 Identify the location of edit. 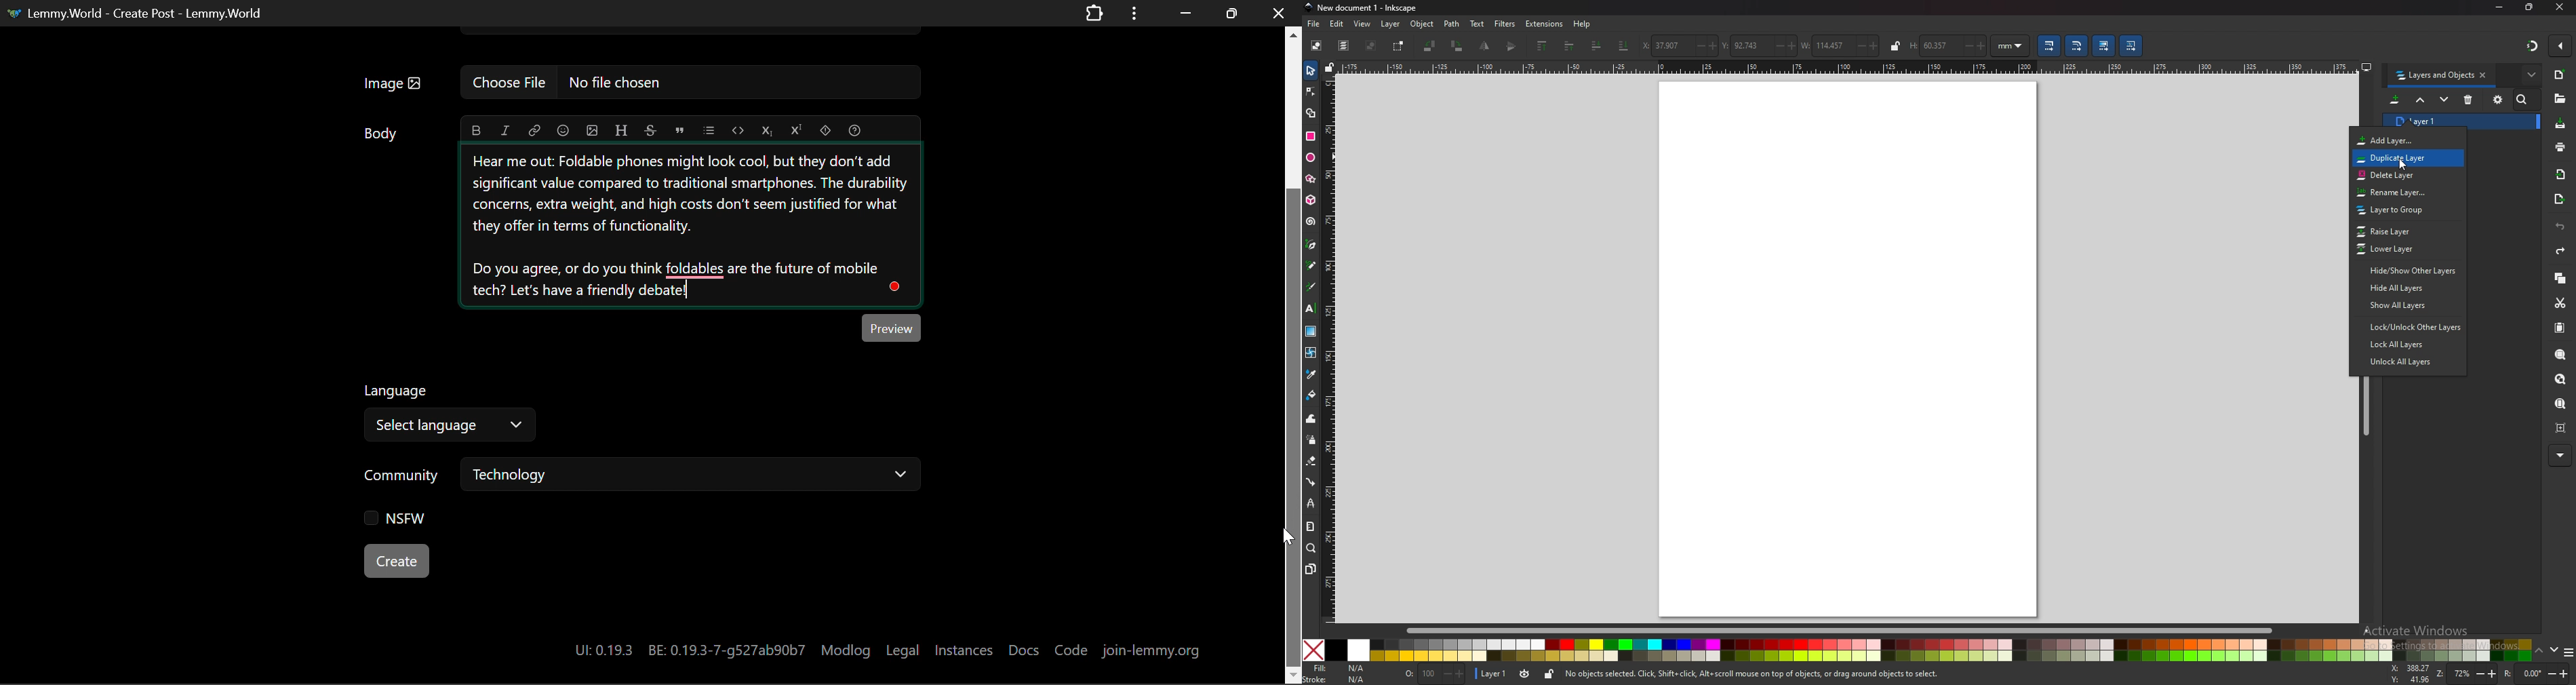
(1337, 24).